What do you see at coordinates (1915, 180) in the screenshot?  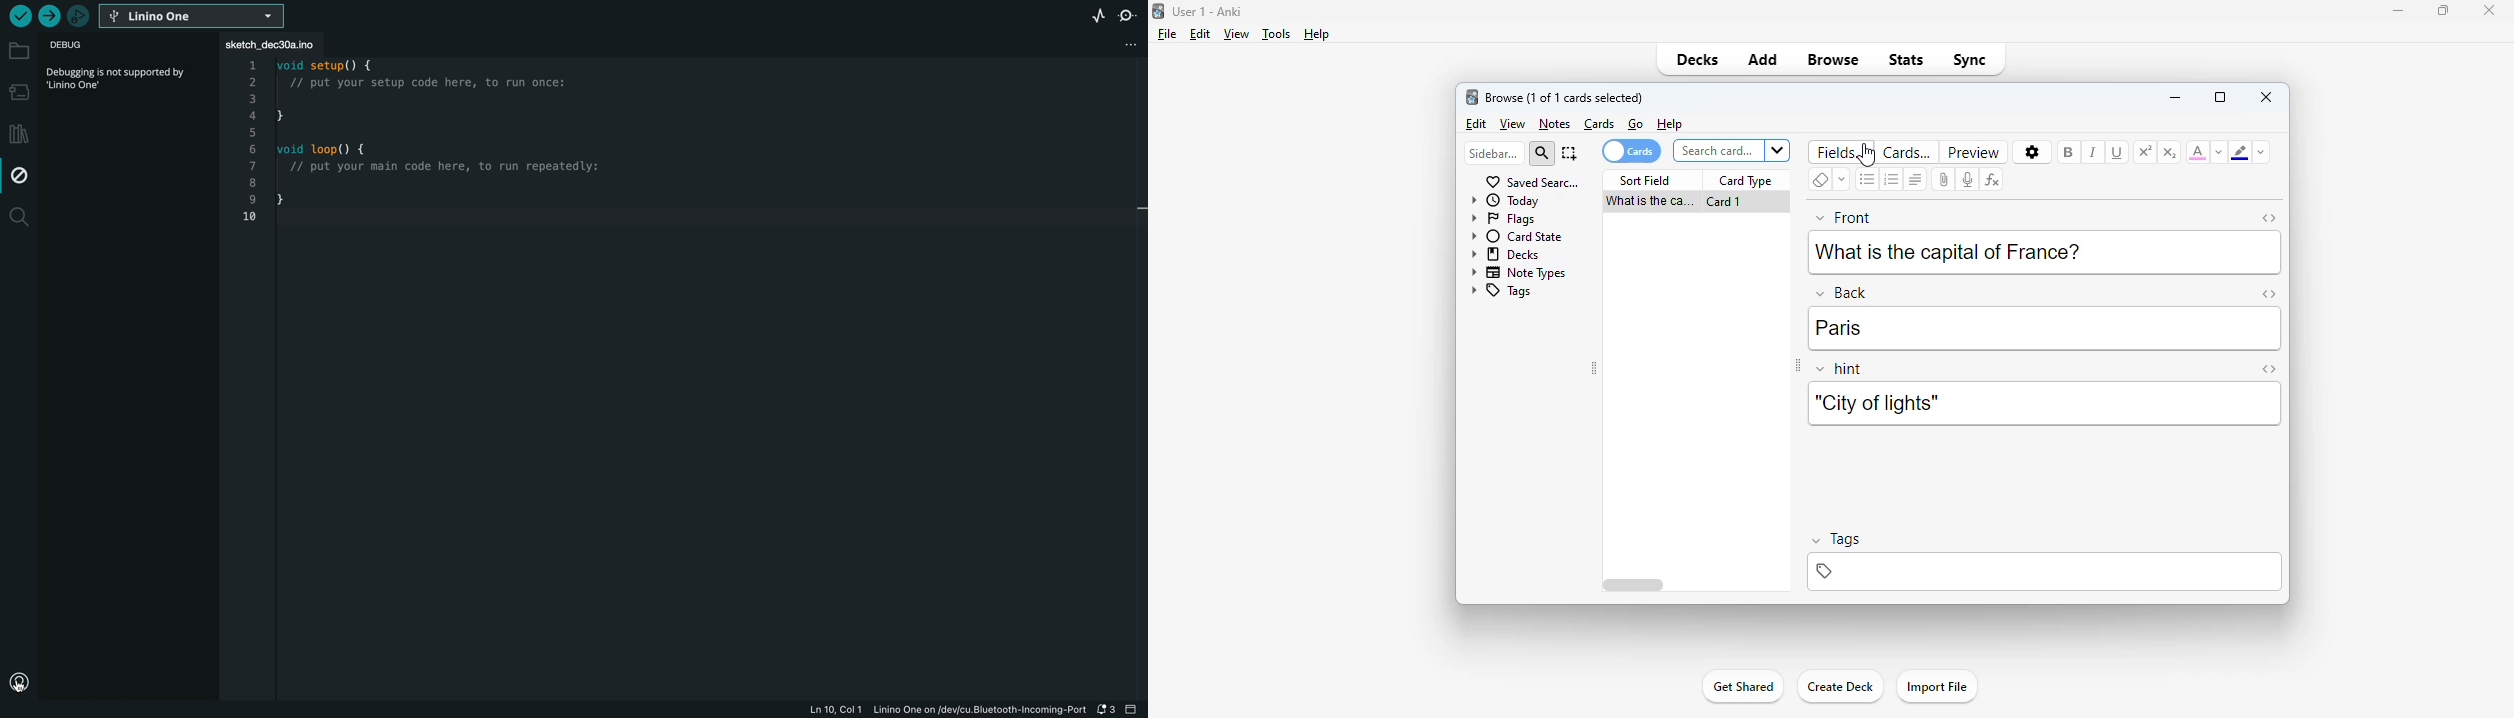 I see `alignment` at bounding box center [1915, 180].